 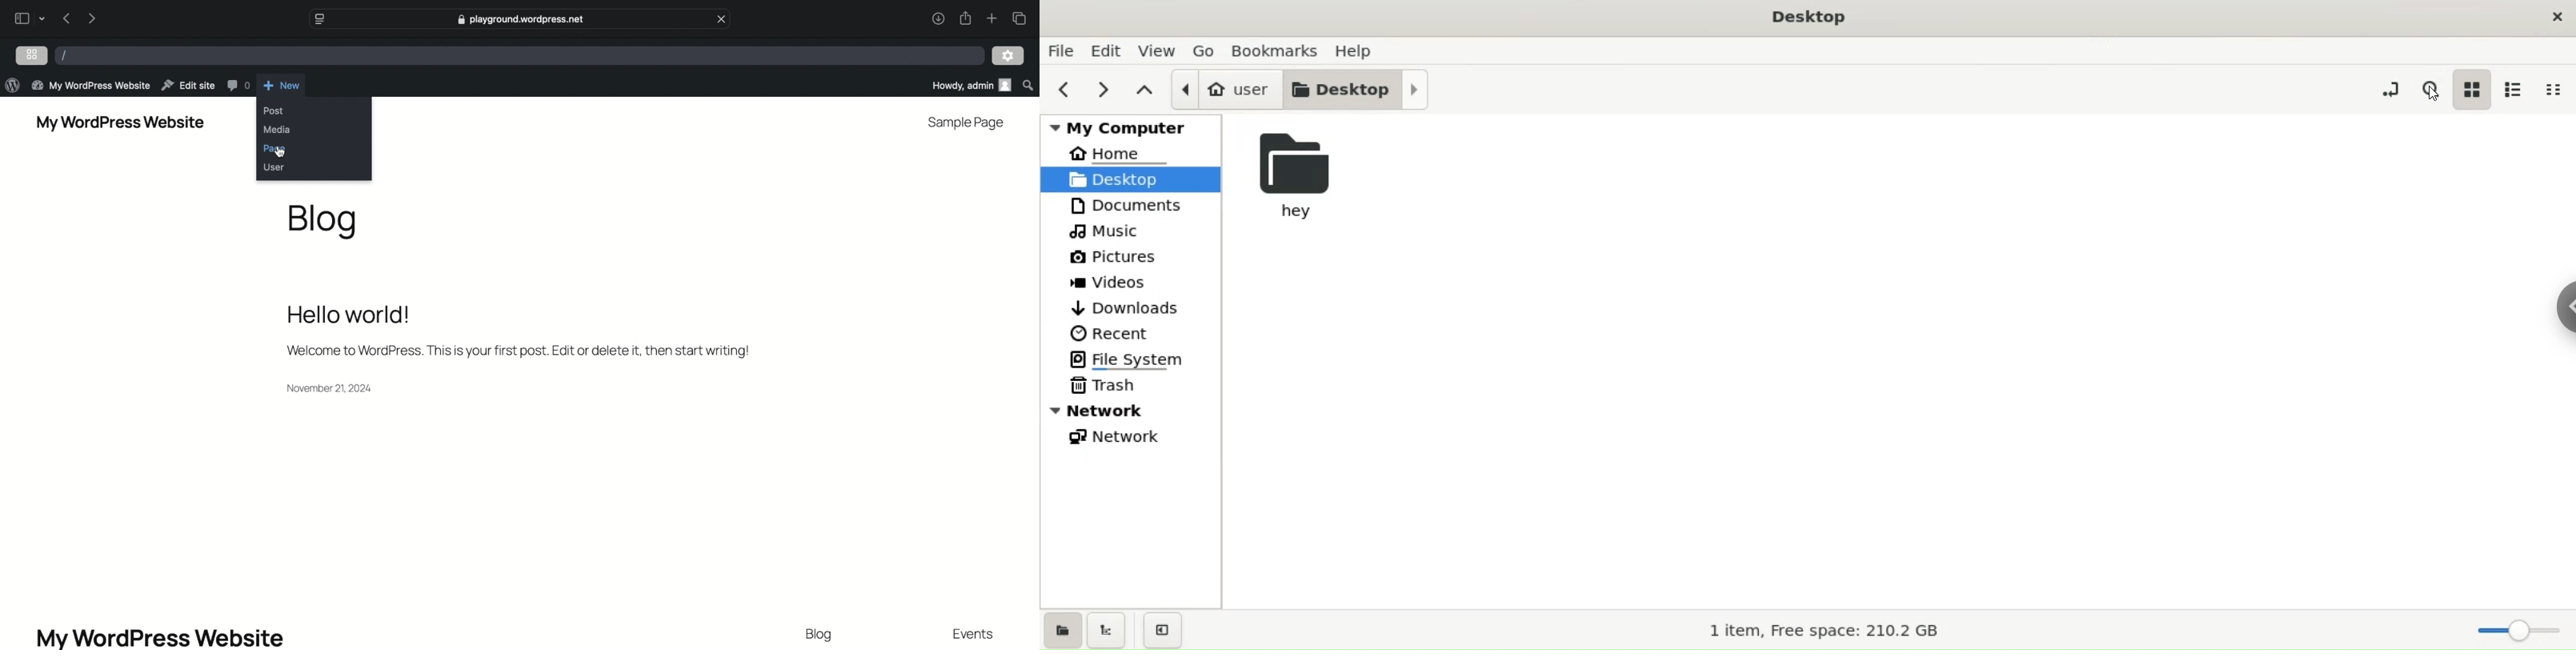 I want to click on media, so click(x=277, y=129).